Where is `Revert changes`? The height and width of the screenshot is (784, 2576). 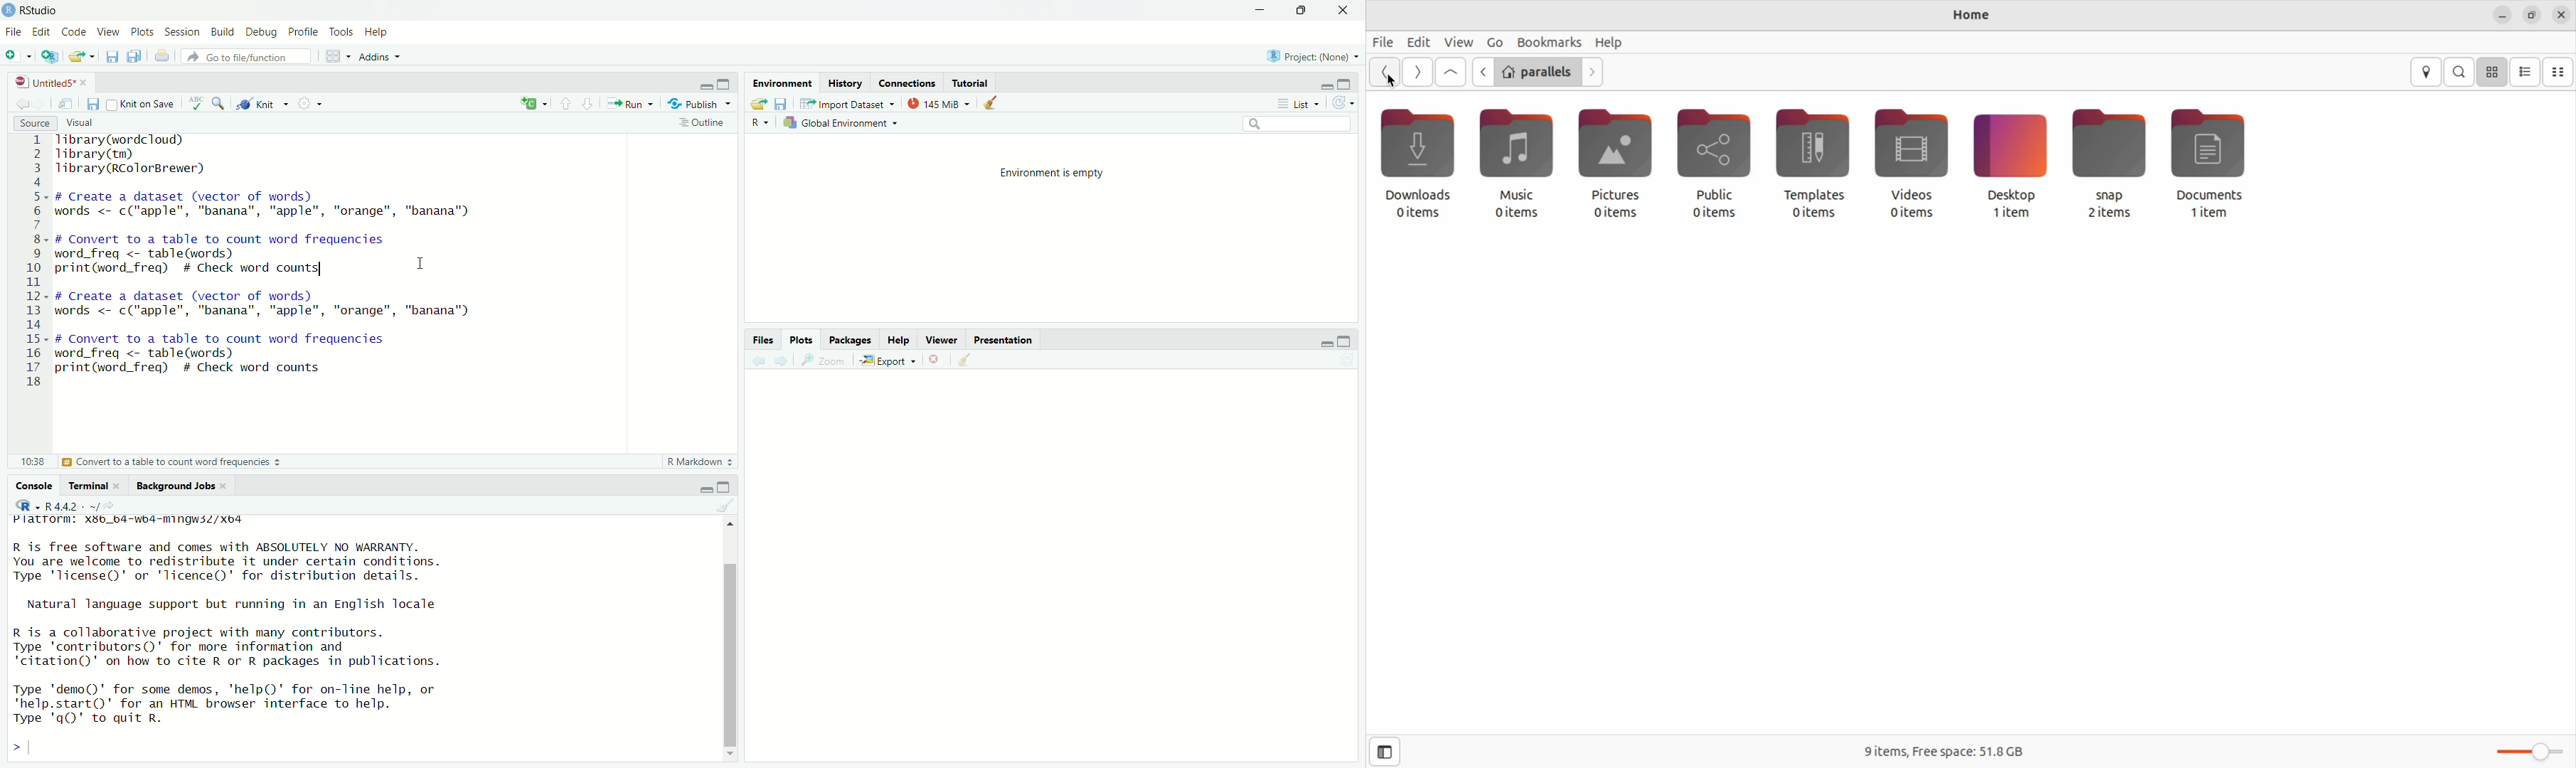 Revert changes is located at coordinates (1341, 103).